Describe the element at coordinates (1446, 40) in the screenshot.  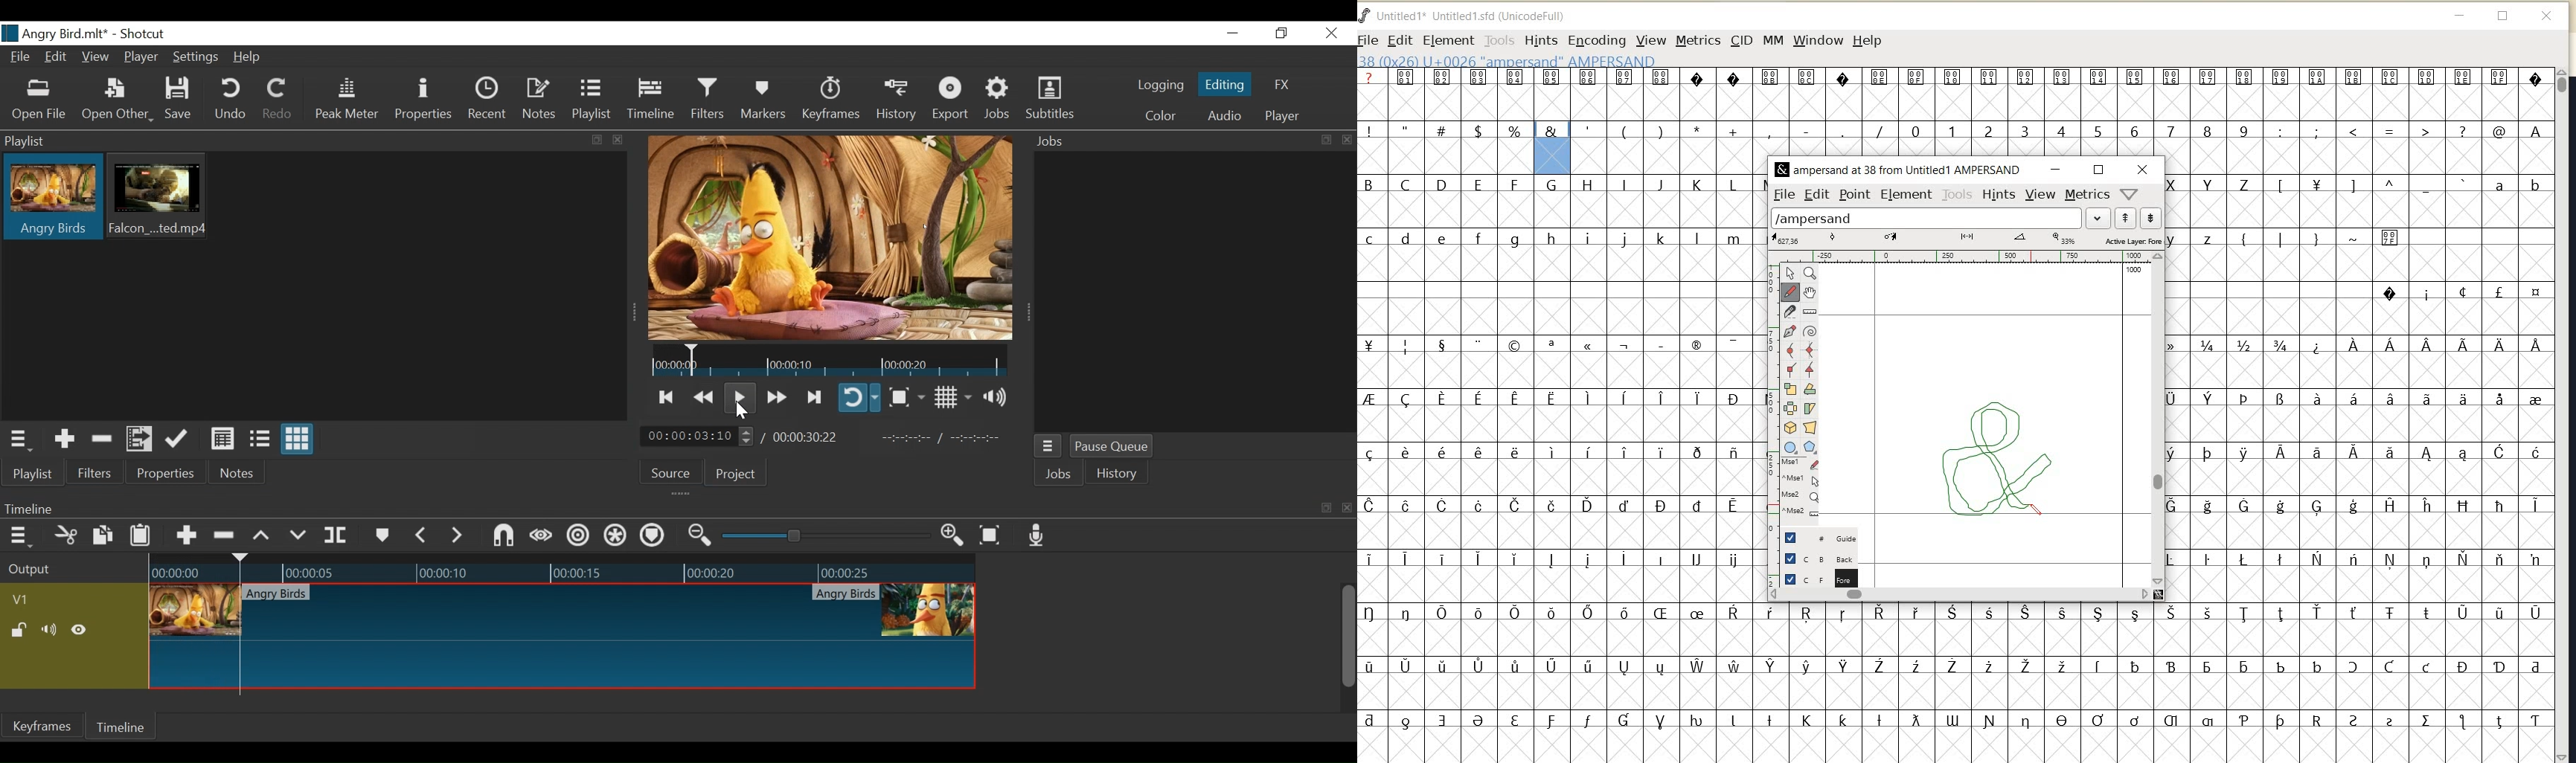
I see `ELEMENT` at that location.